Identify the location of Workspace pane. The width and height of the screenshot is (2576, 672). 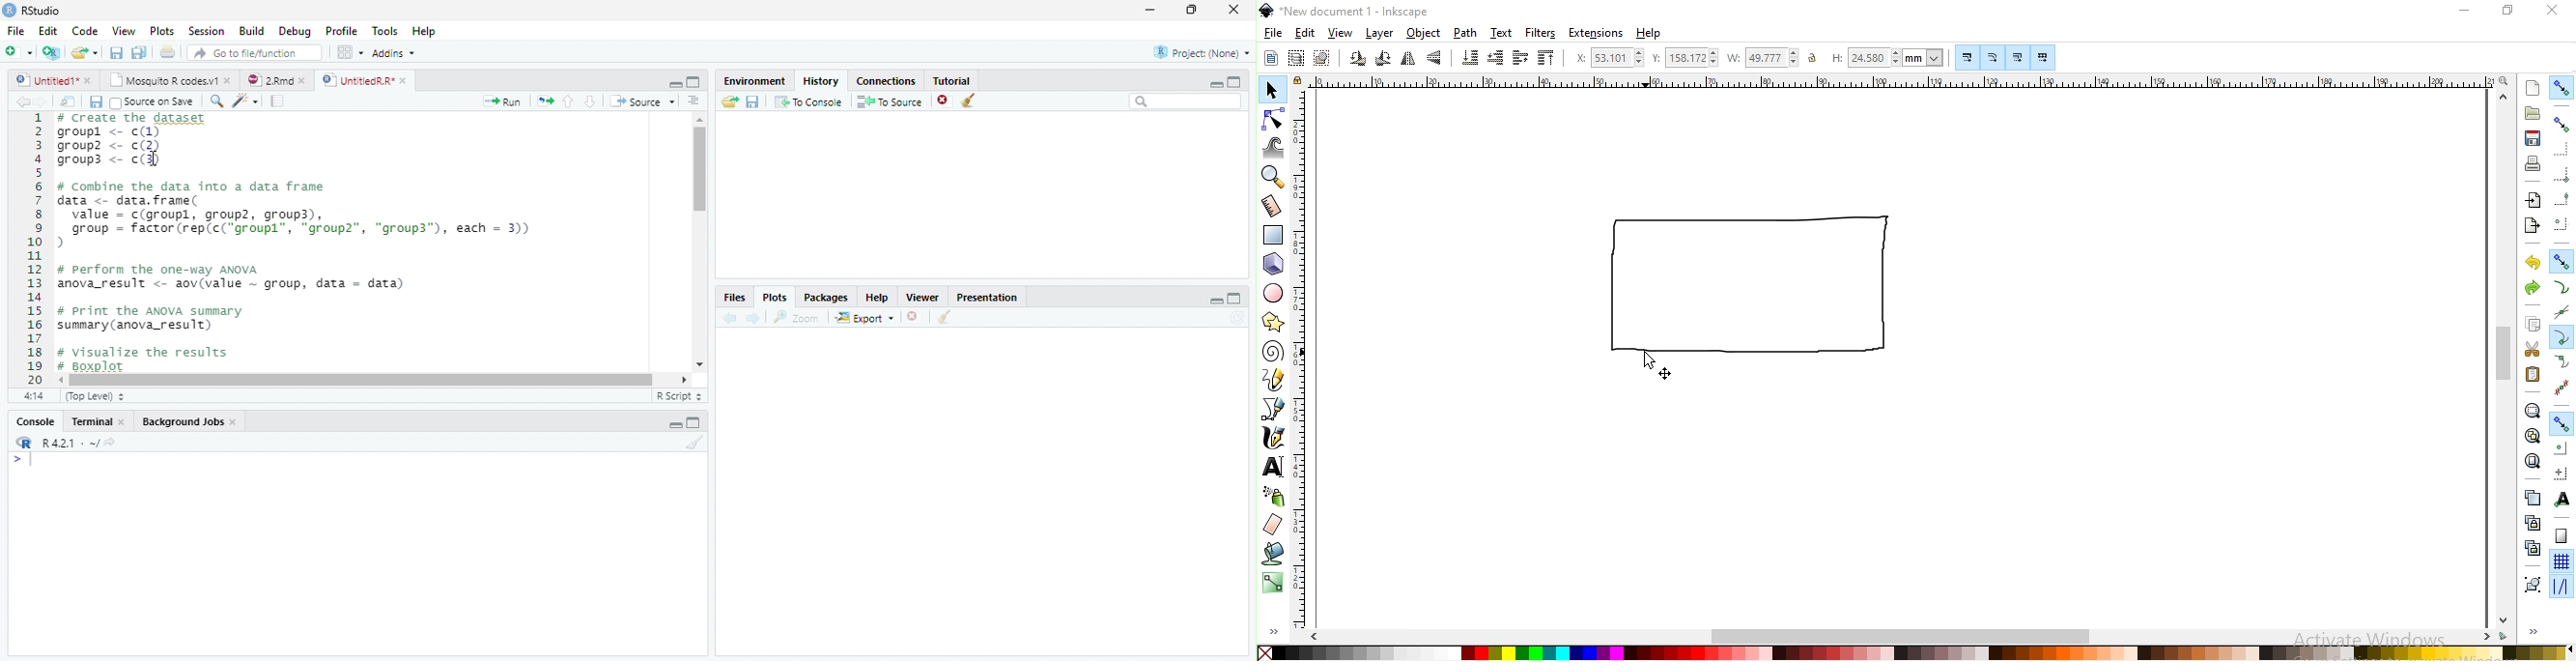
(349, 52).